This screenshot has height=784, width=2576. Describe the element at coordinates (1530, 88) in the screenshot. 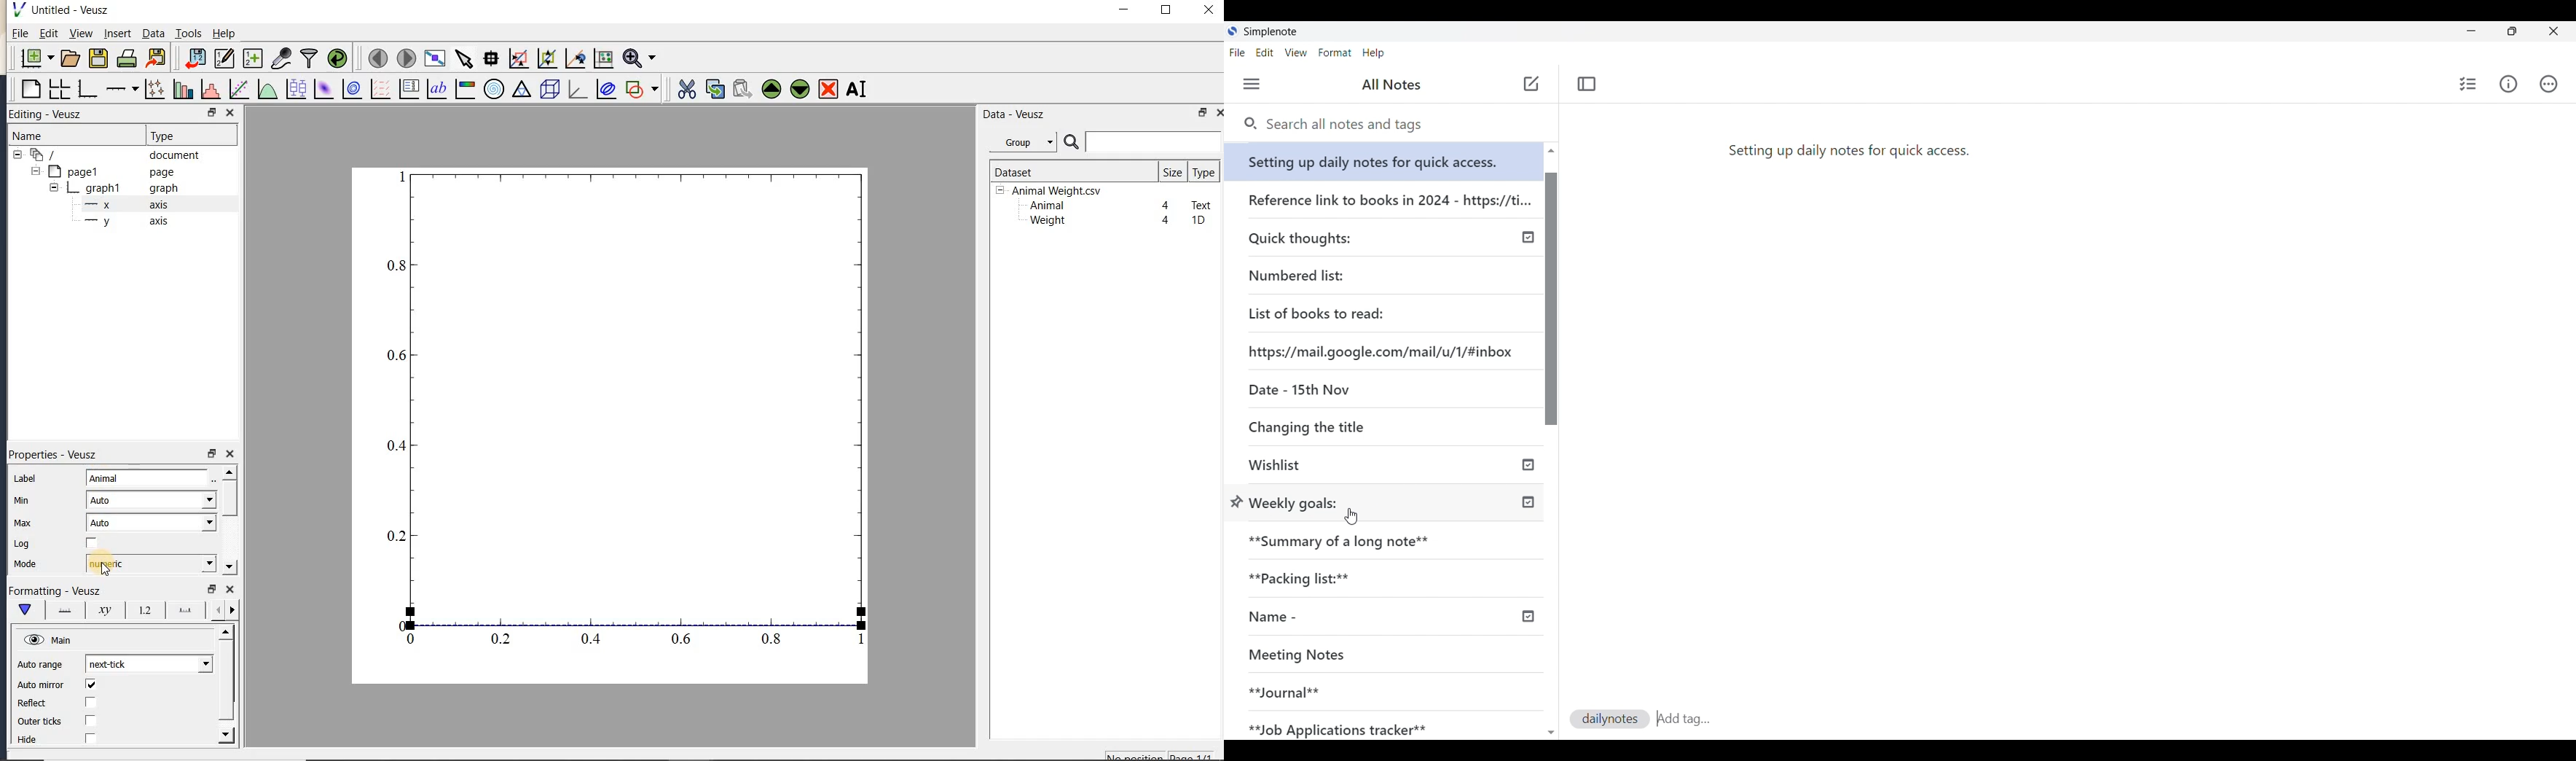

I see `Cursor position unchanged` at that location.